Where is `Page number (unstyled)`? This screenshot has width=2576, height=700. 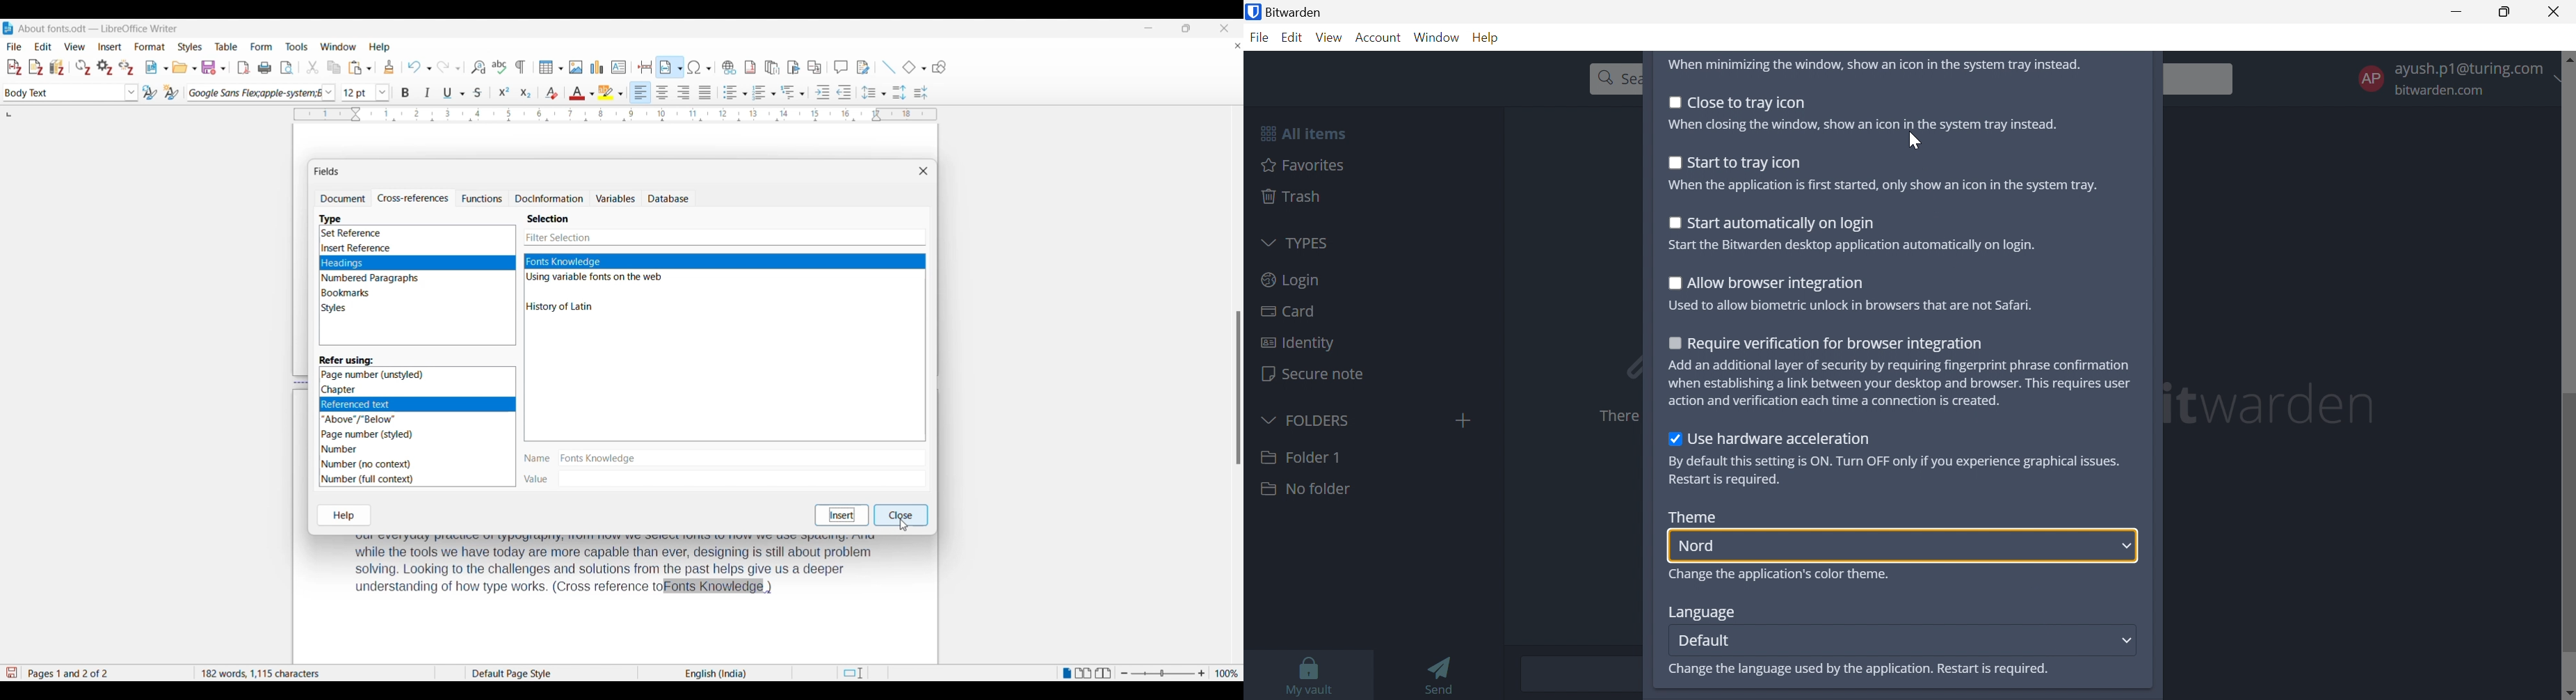
Page number (unstyled) is located at coordinates (374, 374).